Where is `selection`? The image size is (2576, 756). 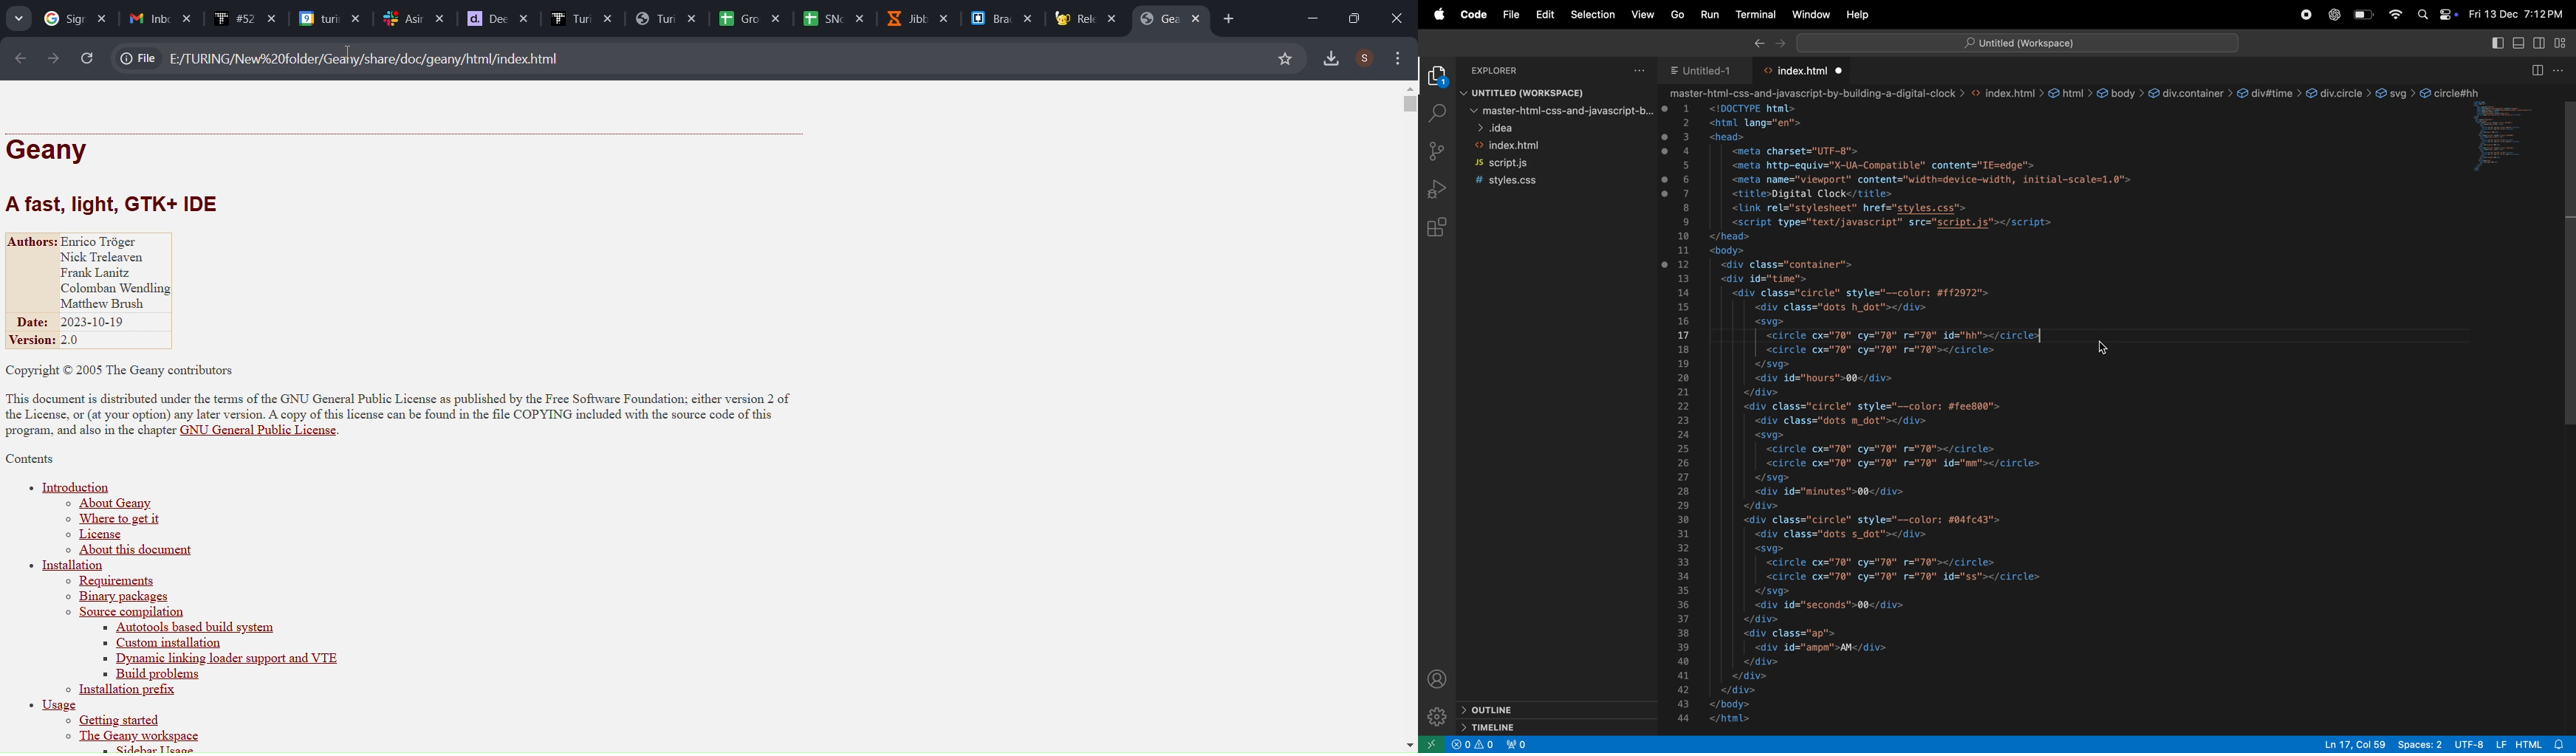
selection is located at coordinates (1593, 13).